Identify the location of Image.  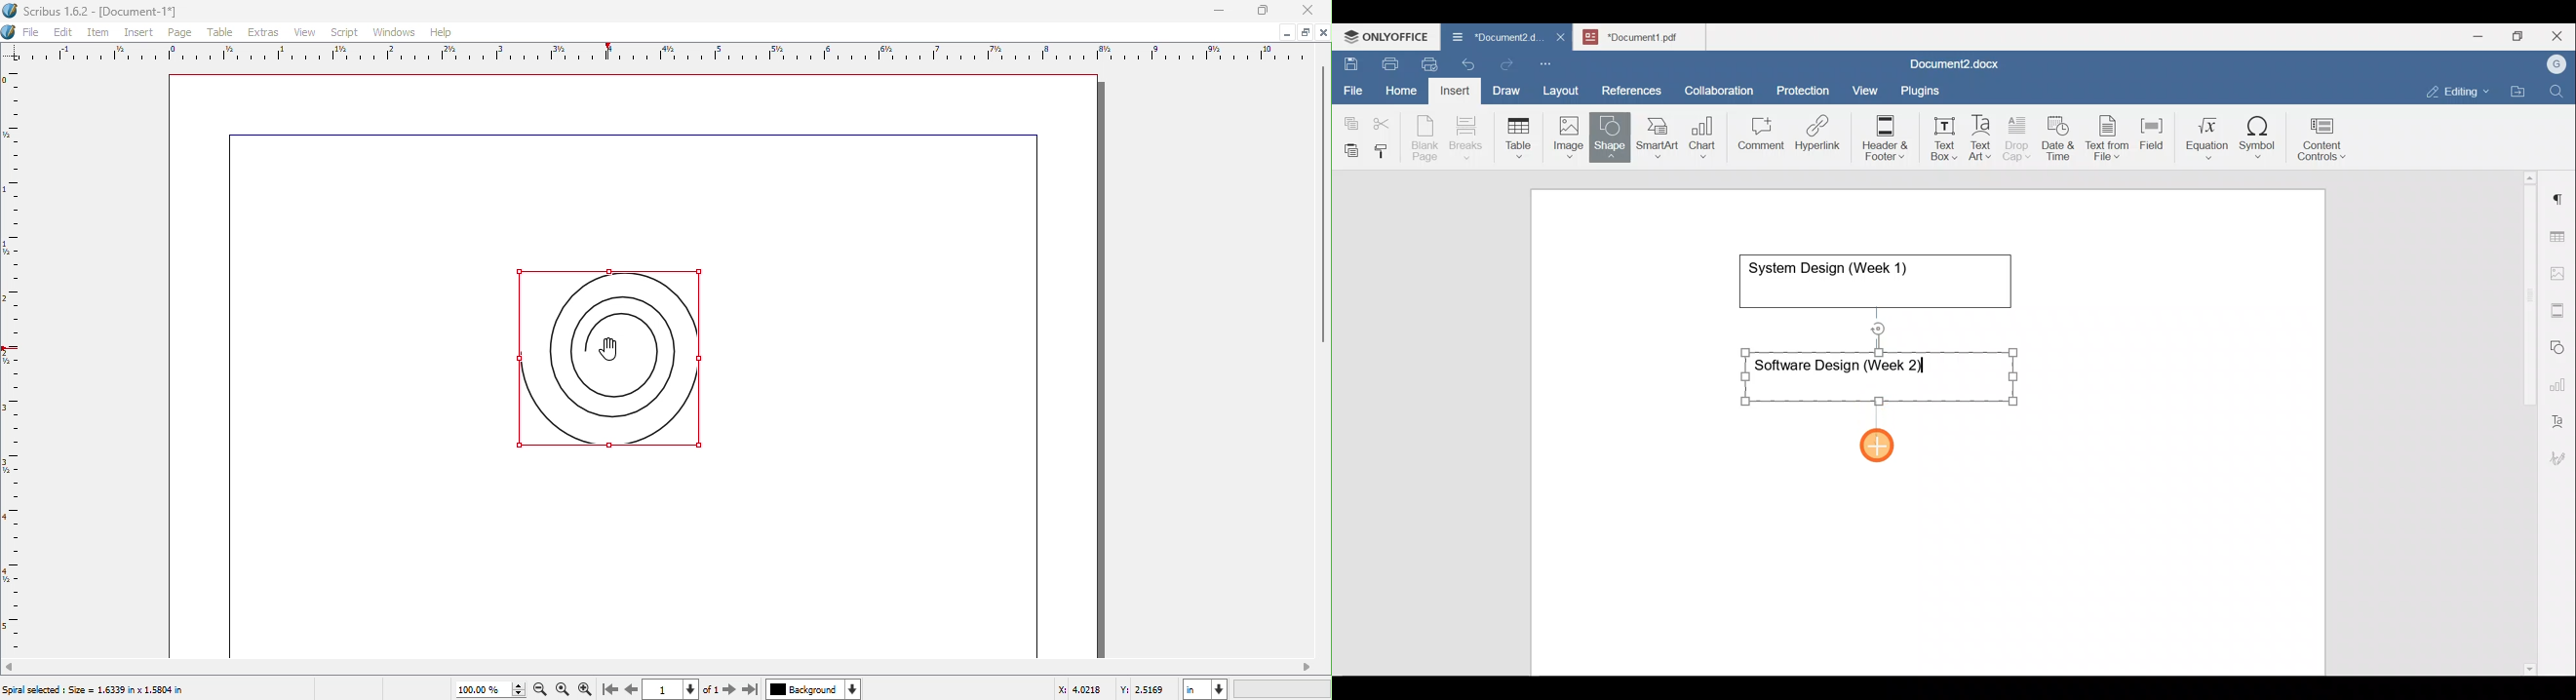
(1572, 133).